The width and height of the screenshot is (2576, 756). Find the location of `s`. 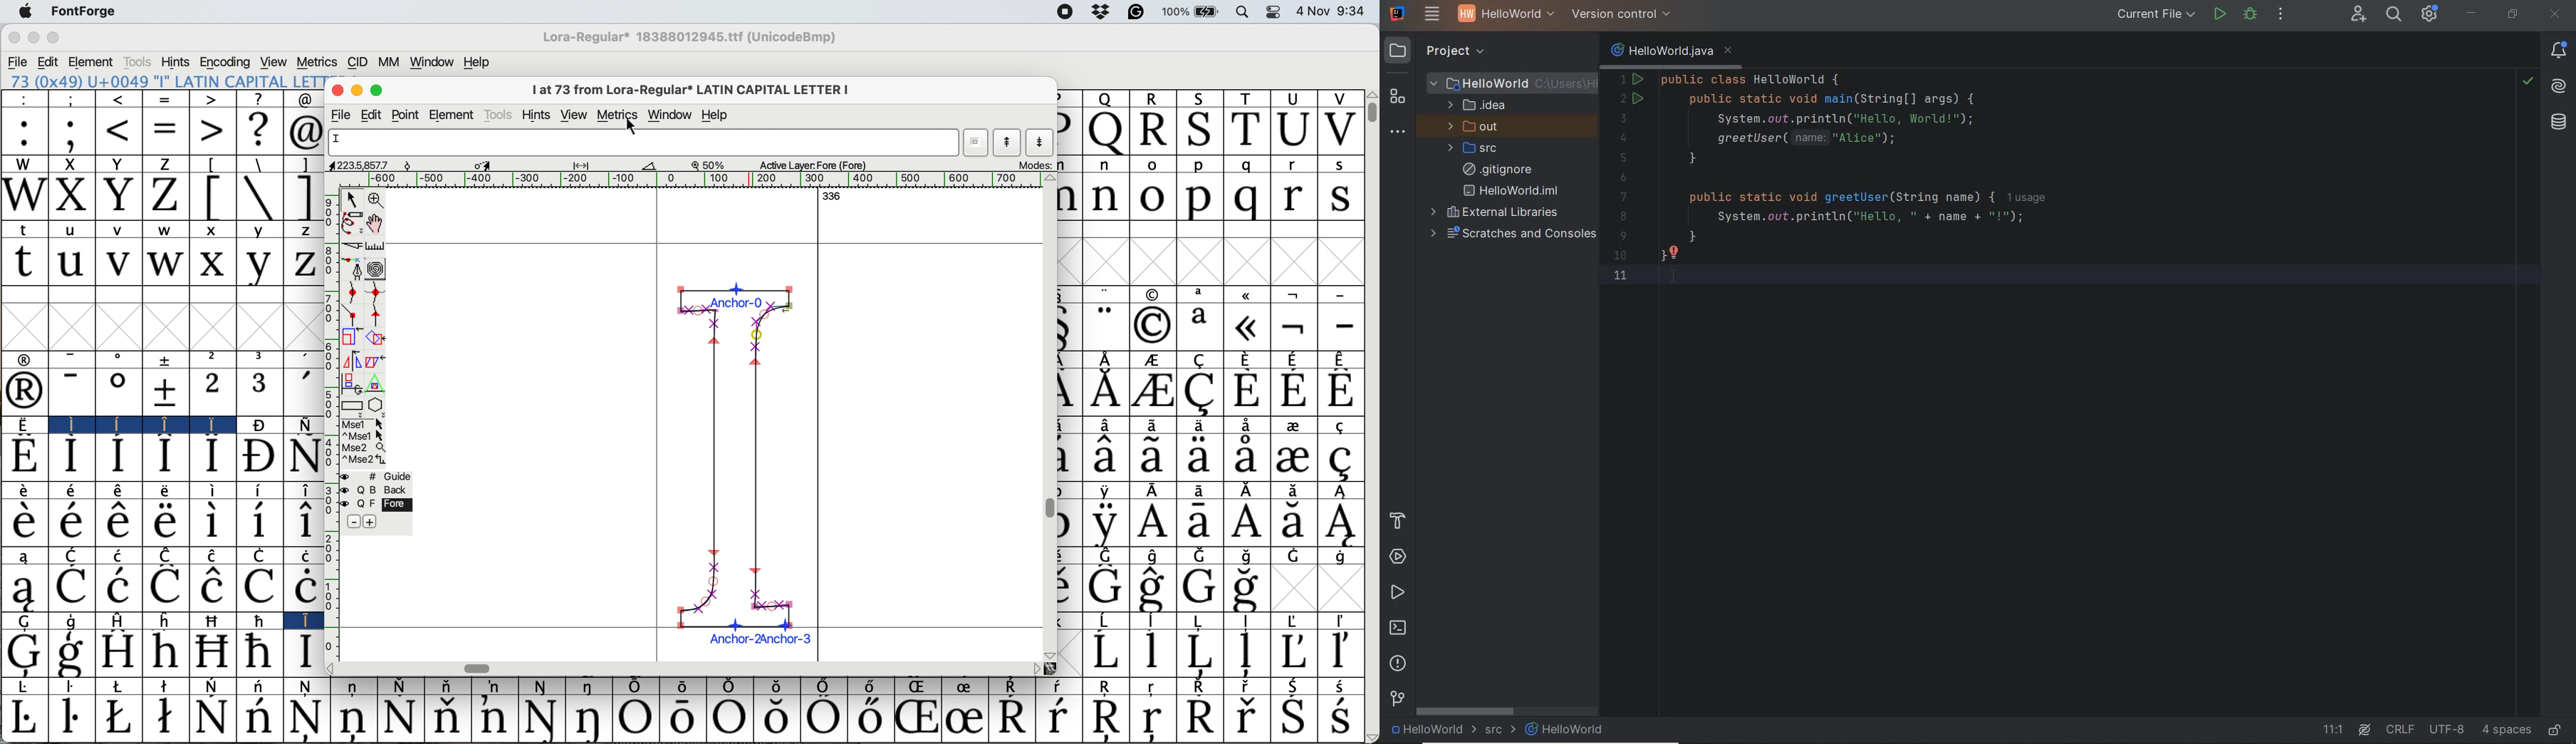

s is located at coordinates (1341, 198).